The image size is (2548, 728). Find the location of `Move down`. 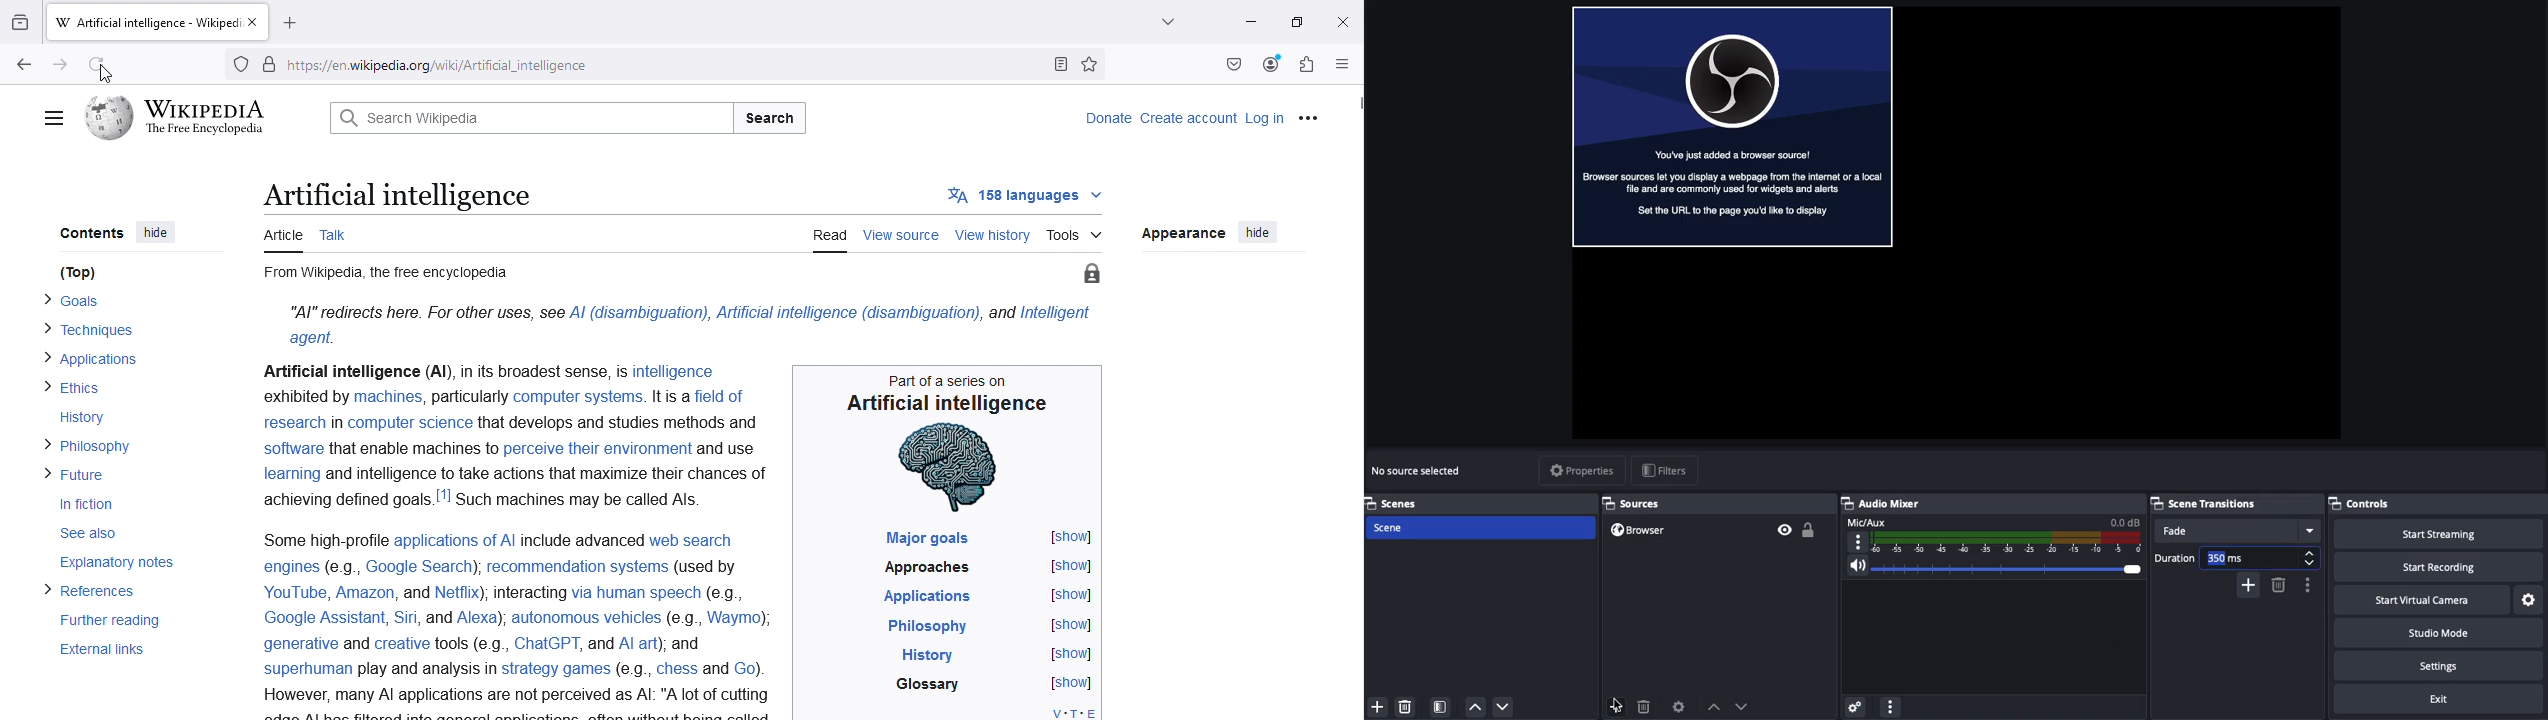

Move down is located at coordinates (1741, 706).